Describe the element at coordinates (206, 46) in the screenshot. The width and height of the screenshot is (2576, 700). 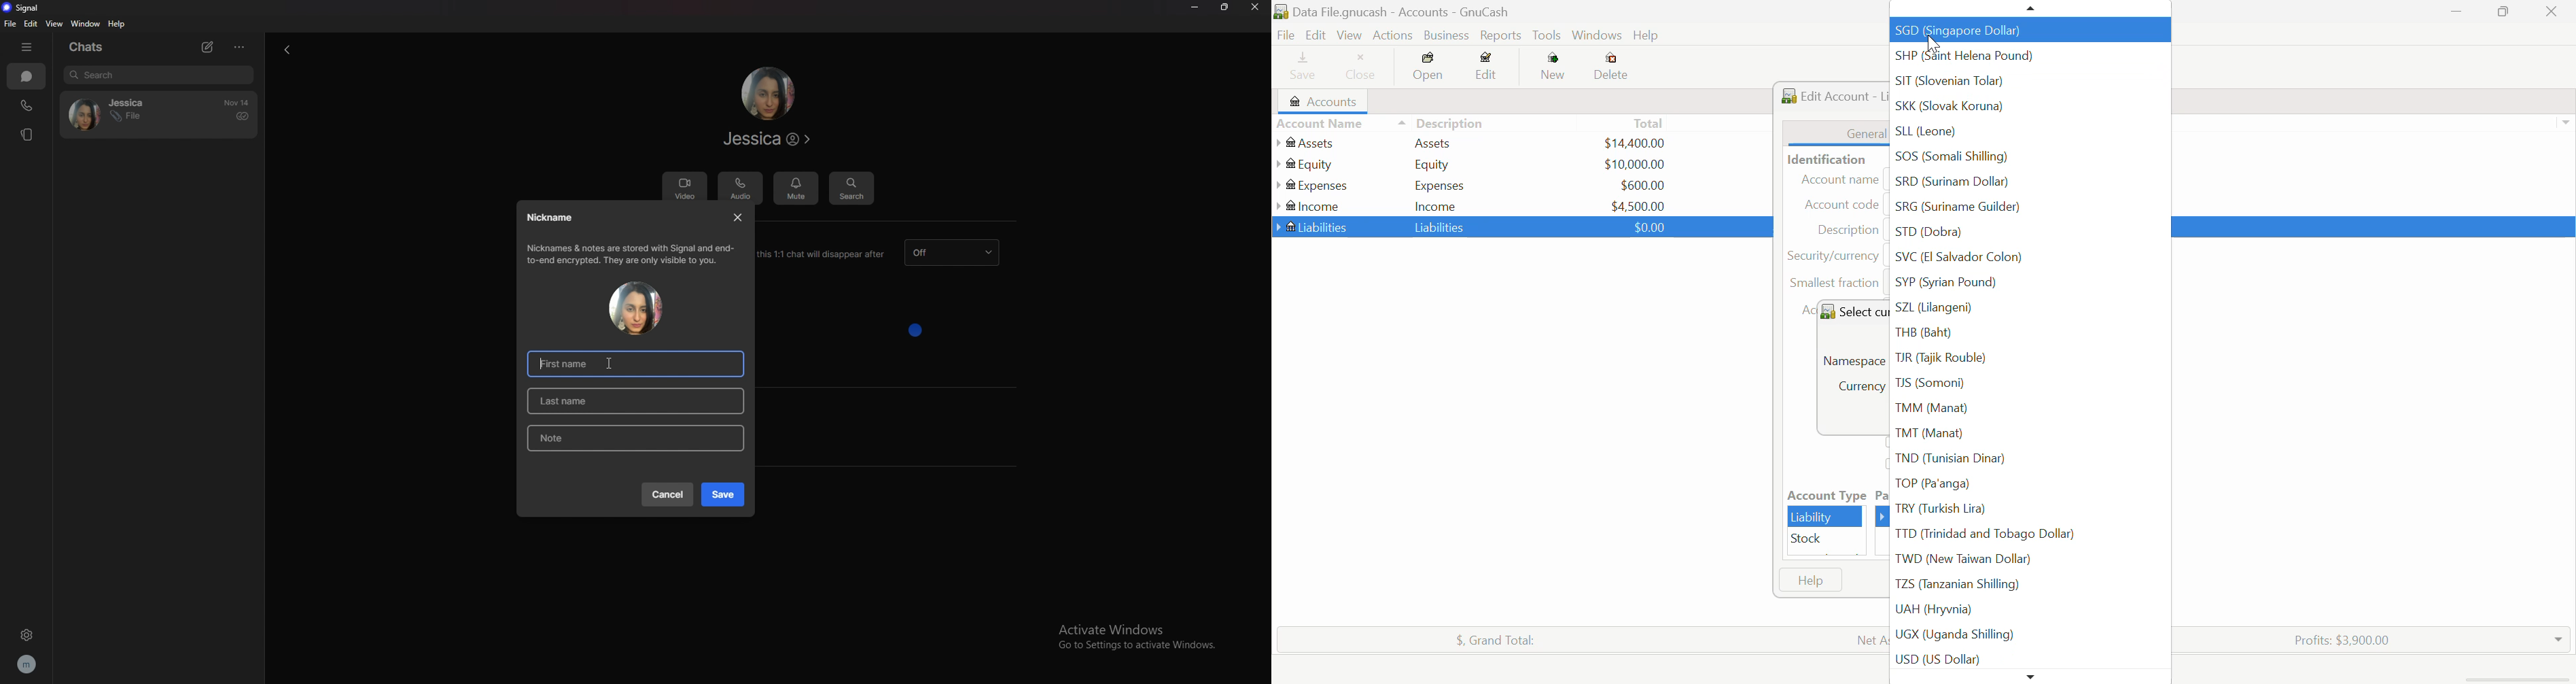
I see `new chat` at that location.